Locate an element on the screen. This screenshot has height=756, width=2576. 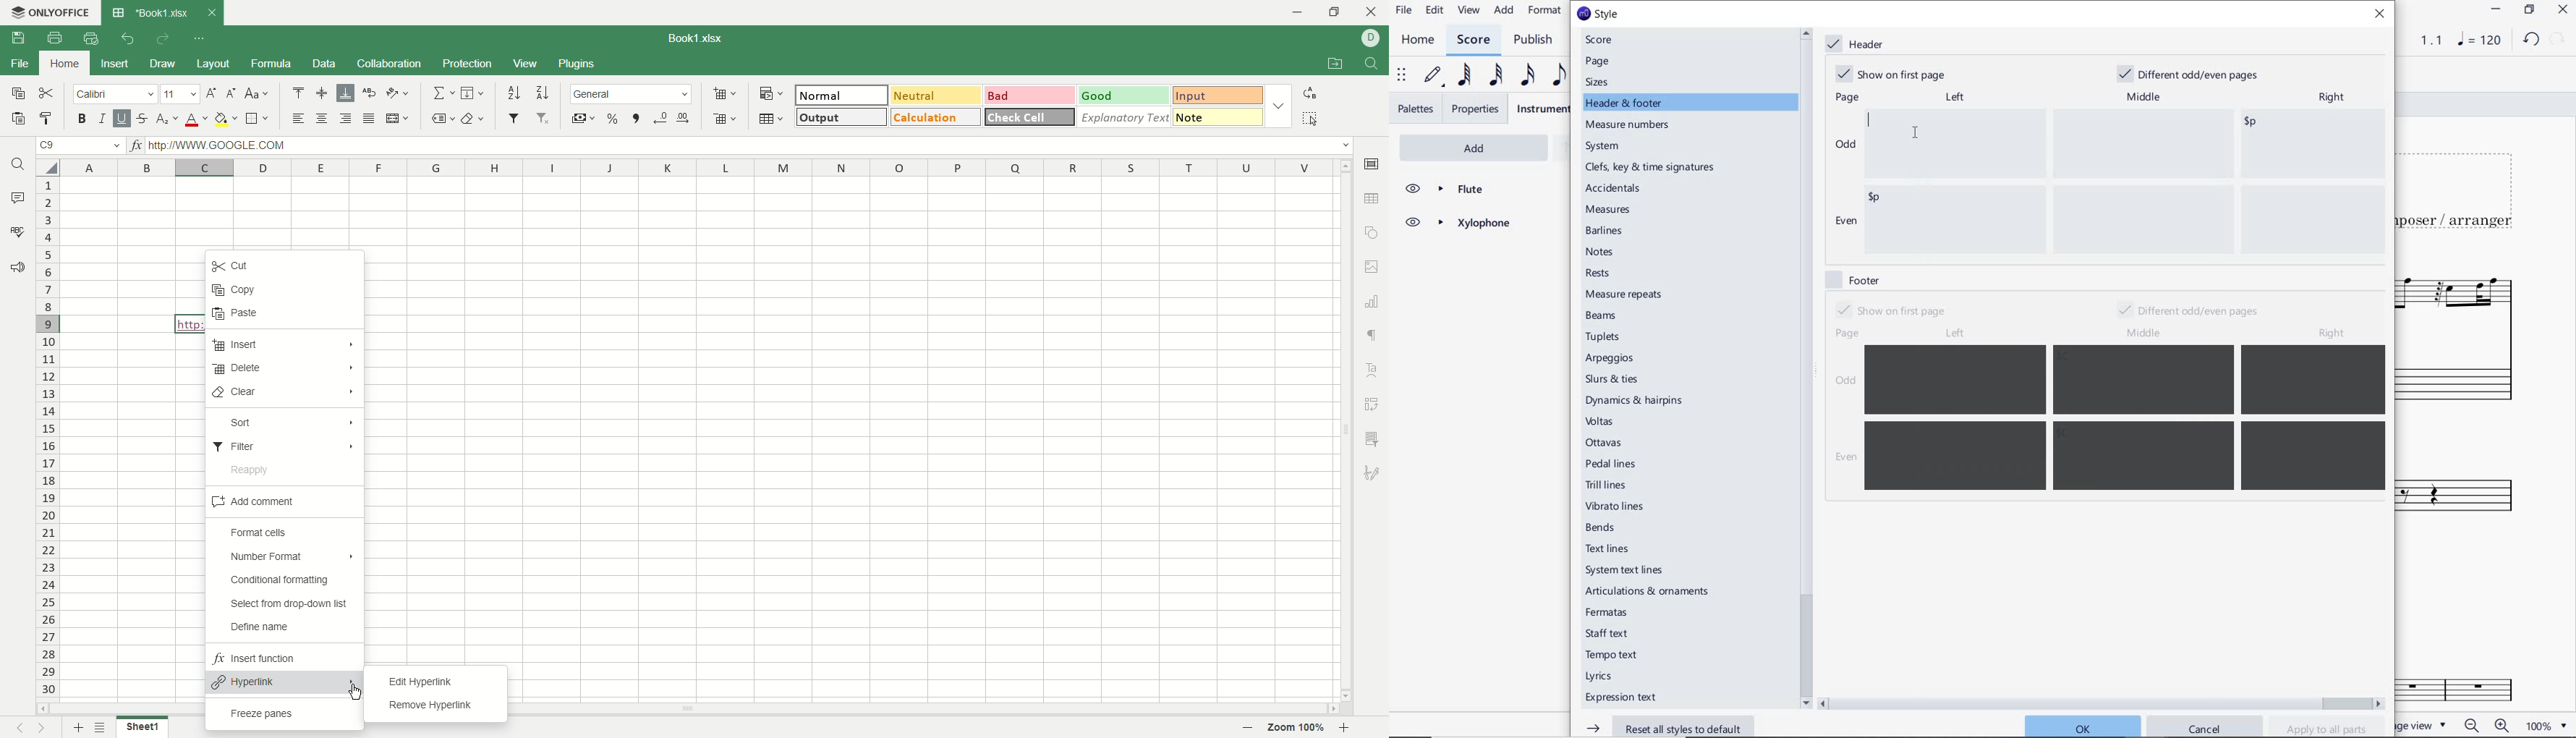
comma style is located at coordinates (637, 118).